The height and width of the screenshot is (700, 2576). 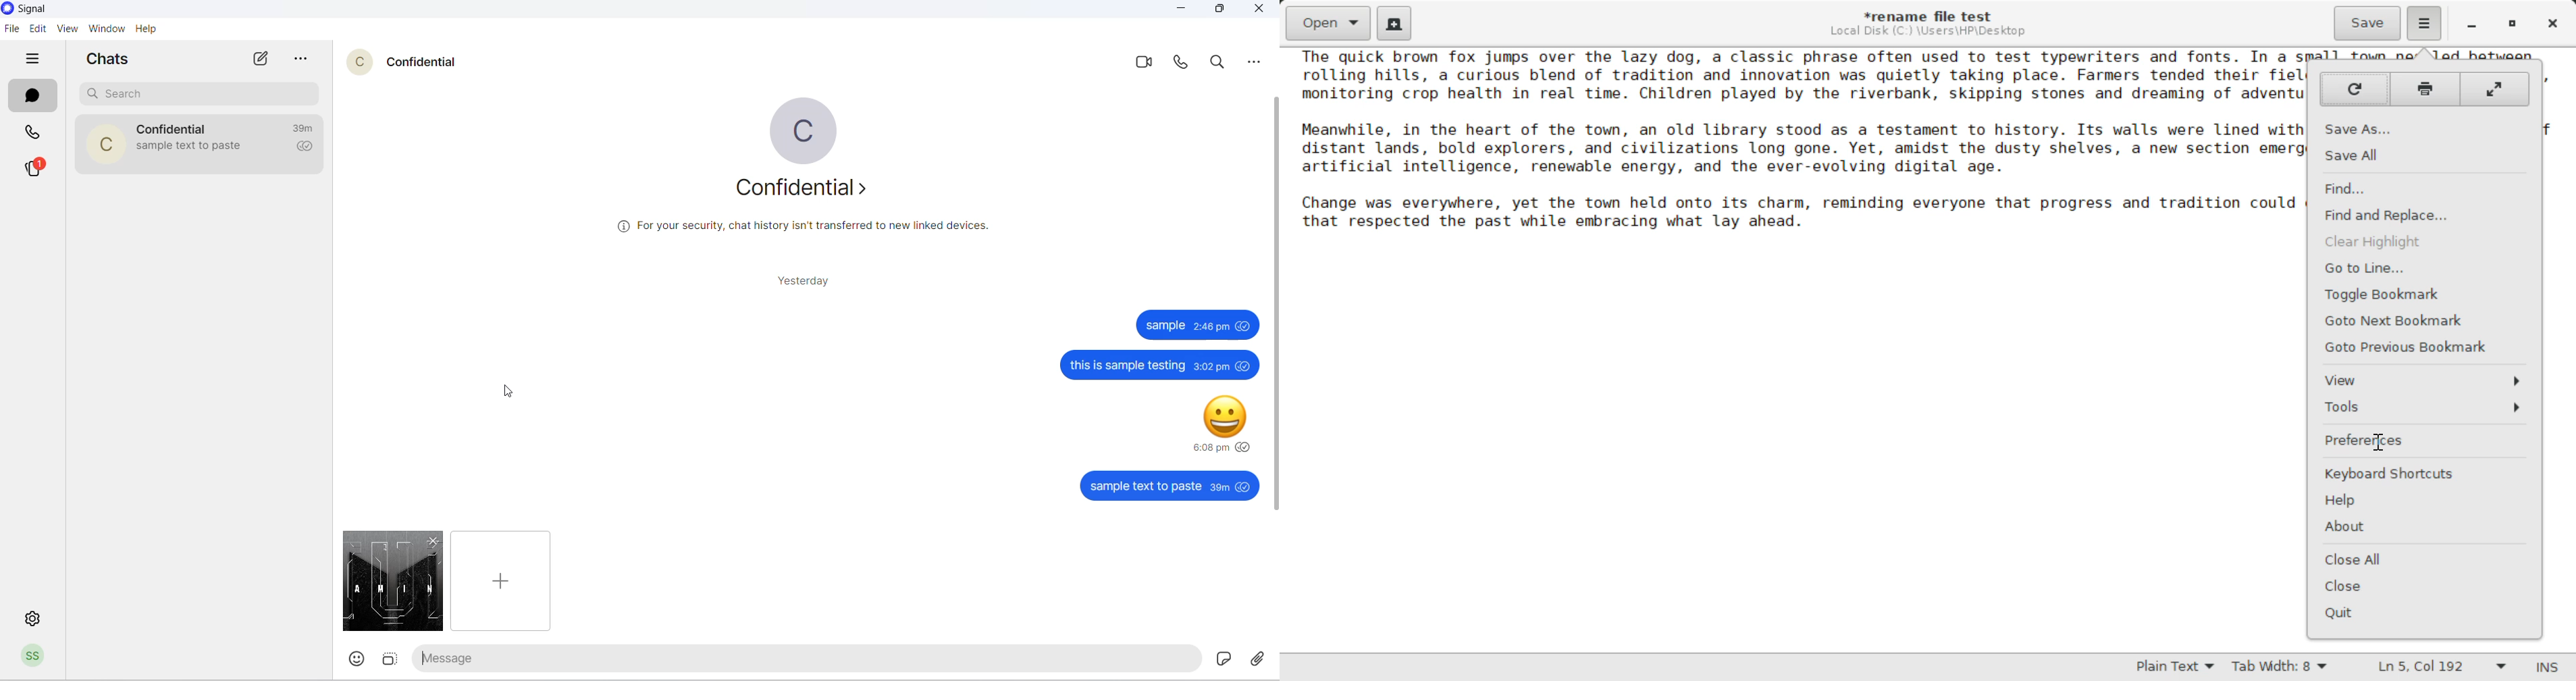 I want to click on Goto Previous Bookmark, so click(x=2425, y=347).